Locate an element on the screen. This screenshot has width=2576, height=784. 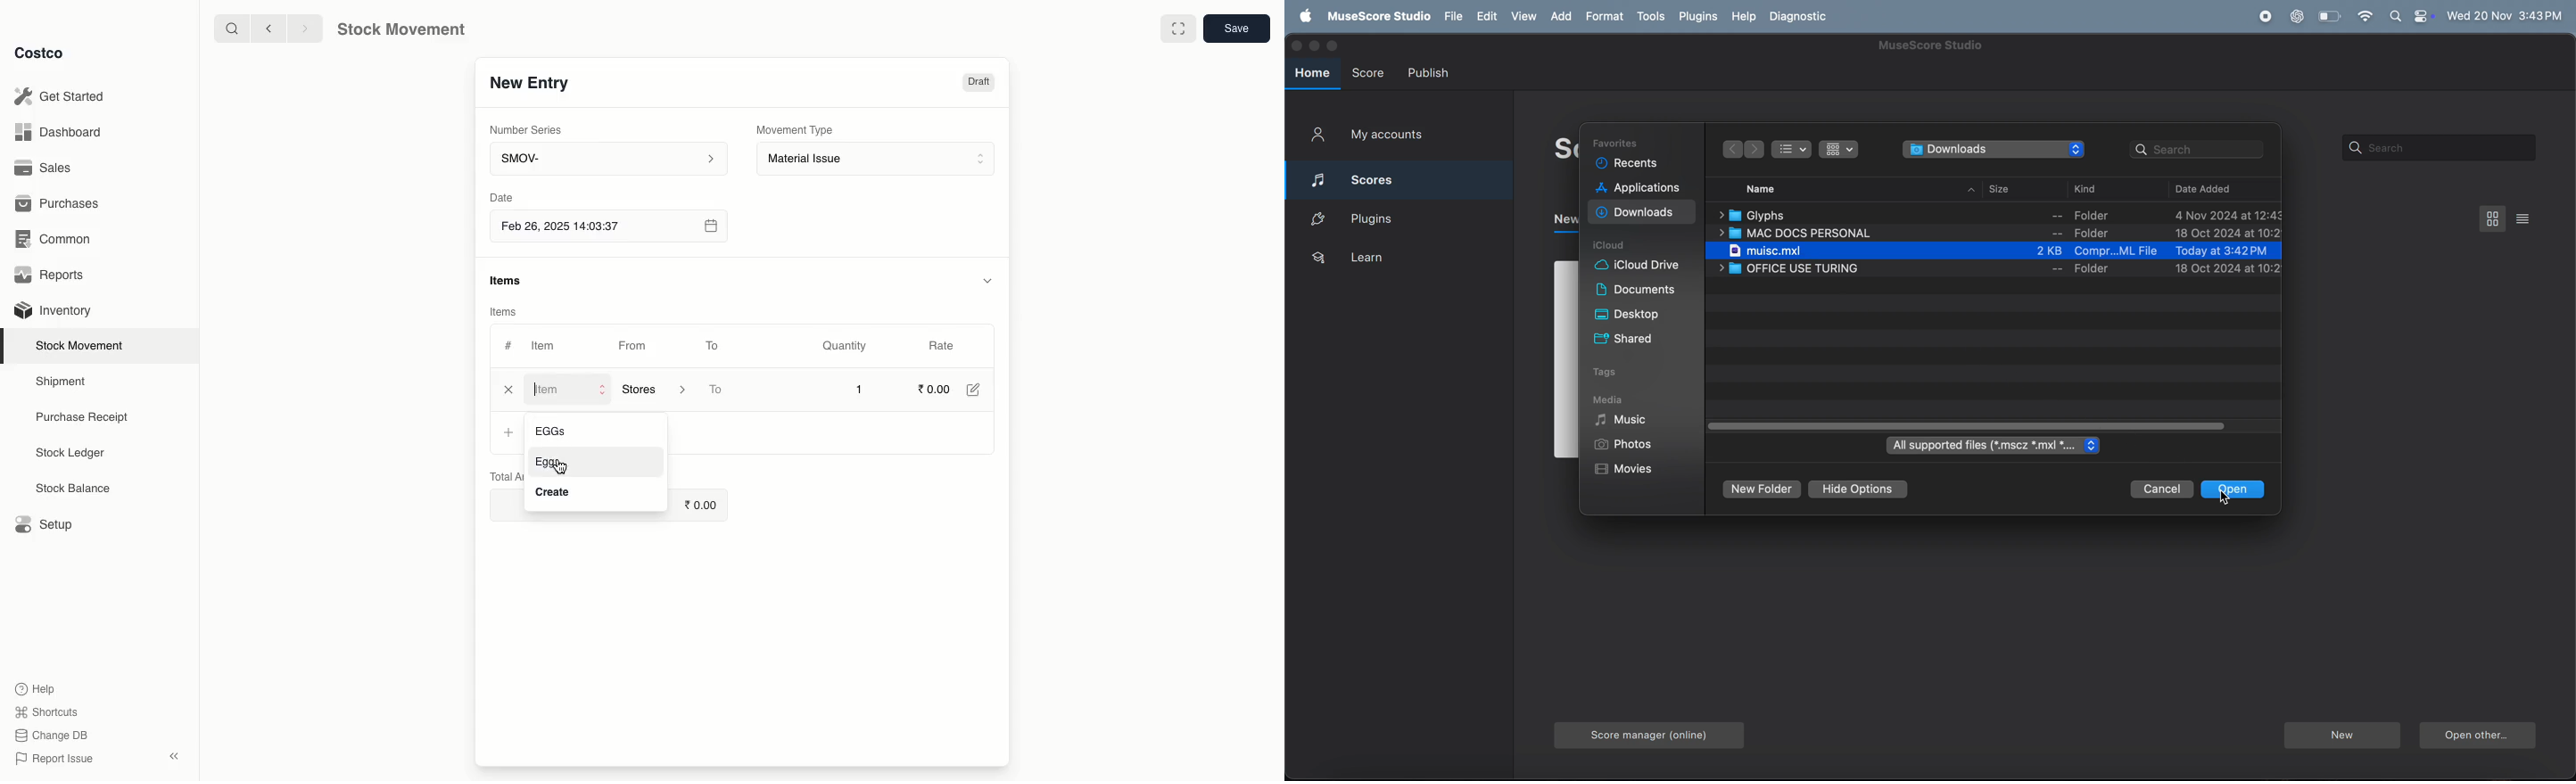
Draft is located at coordinates (978, 84).